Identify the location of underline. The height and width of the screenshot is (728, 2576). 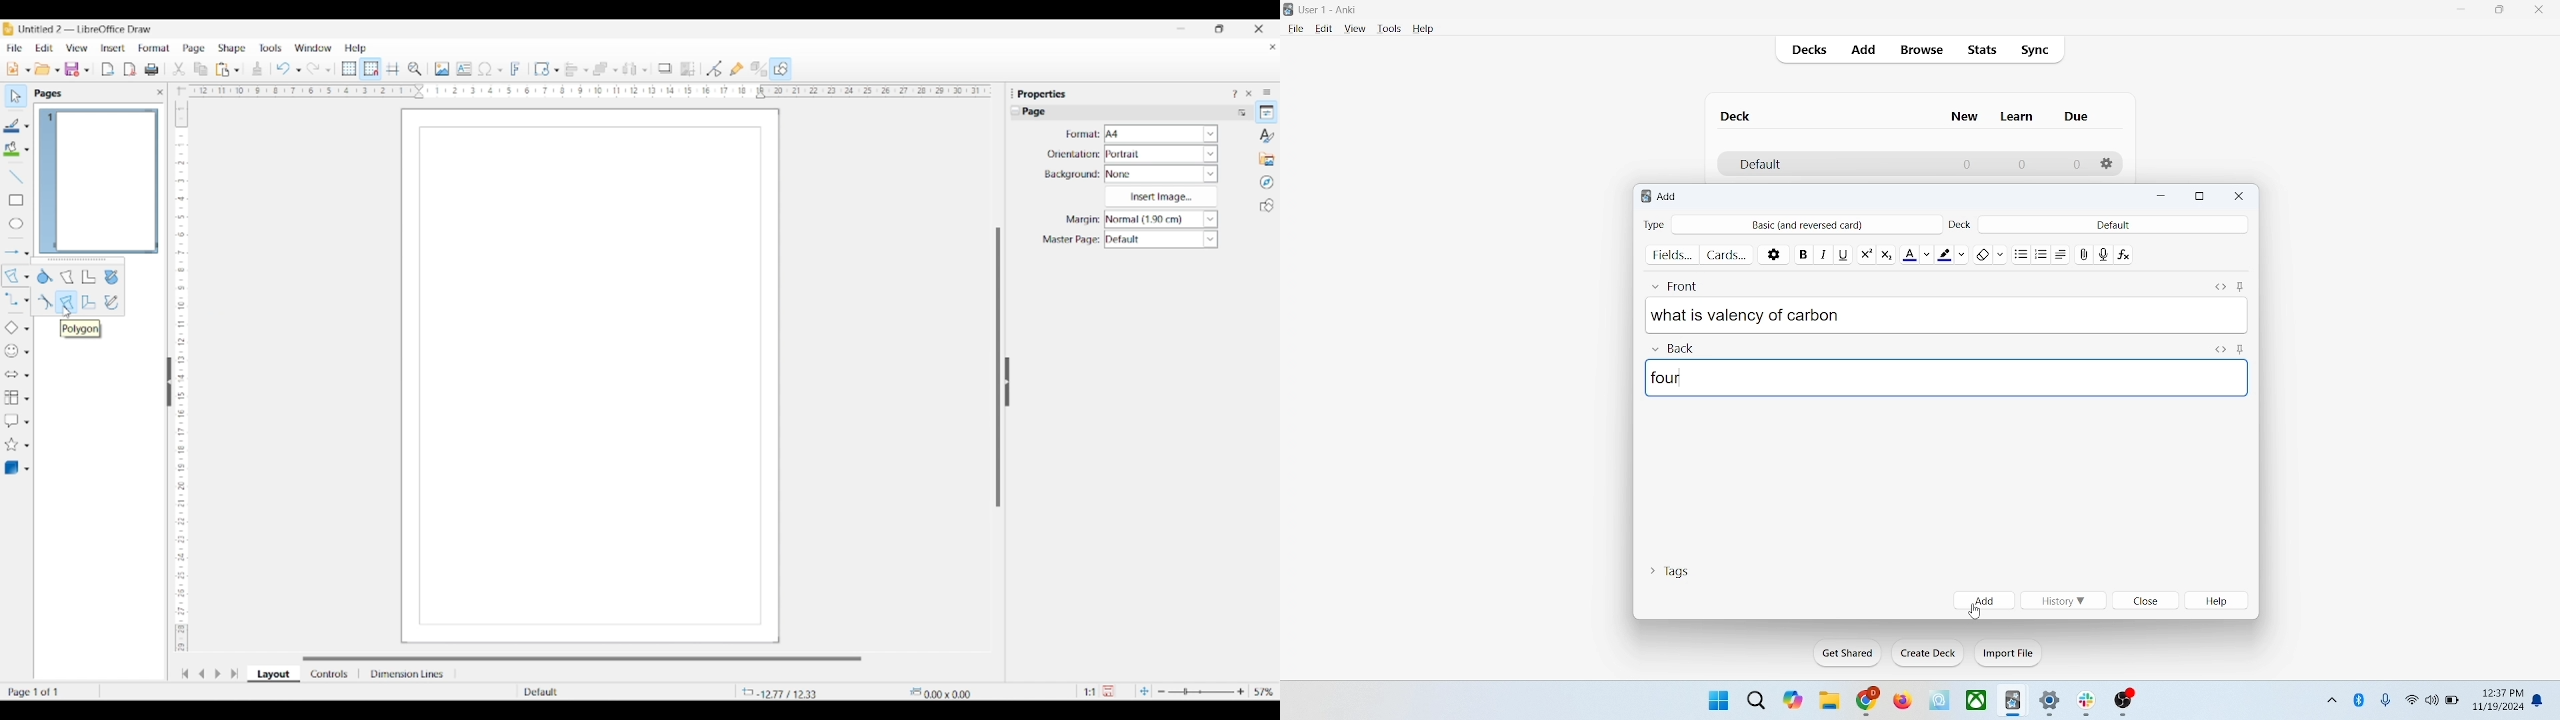
(1843, 253).